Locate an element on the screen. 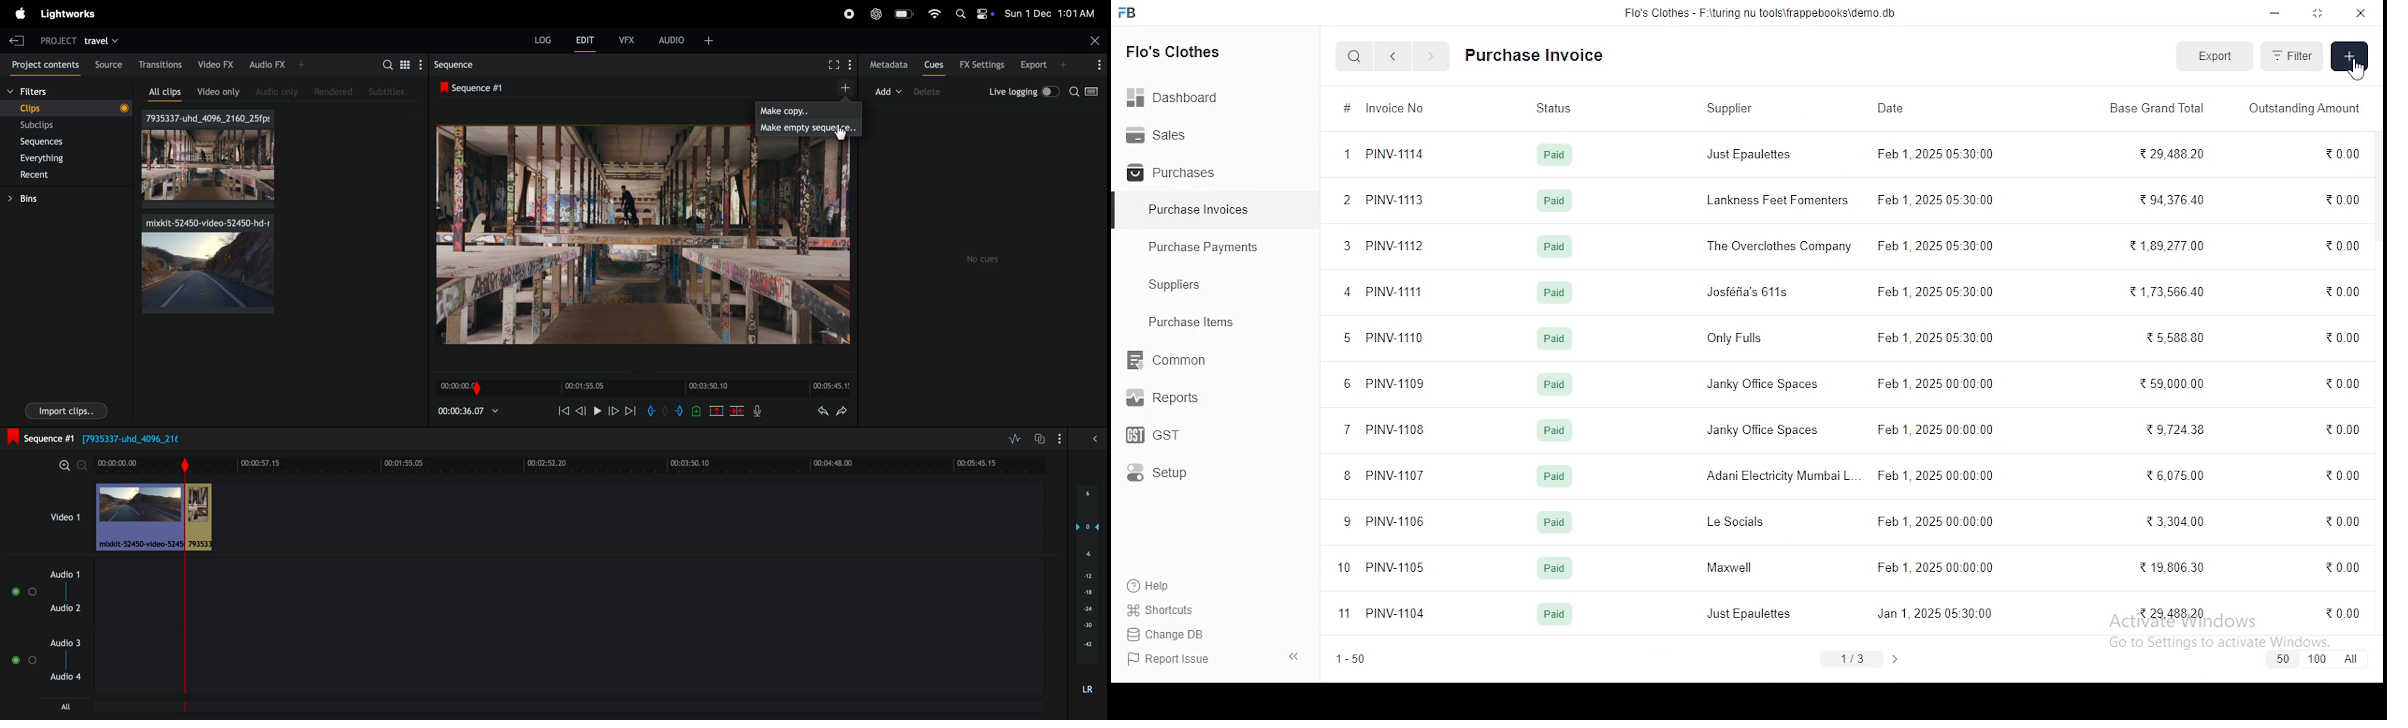 The width and height of the screenshot is (2408, 728). report issue is located at coordinates (1171, 660).